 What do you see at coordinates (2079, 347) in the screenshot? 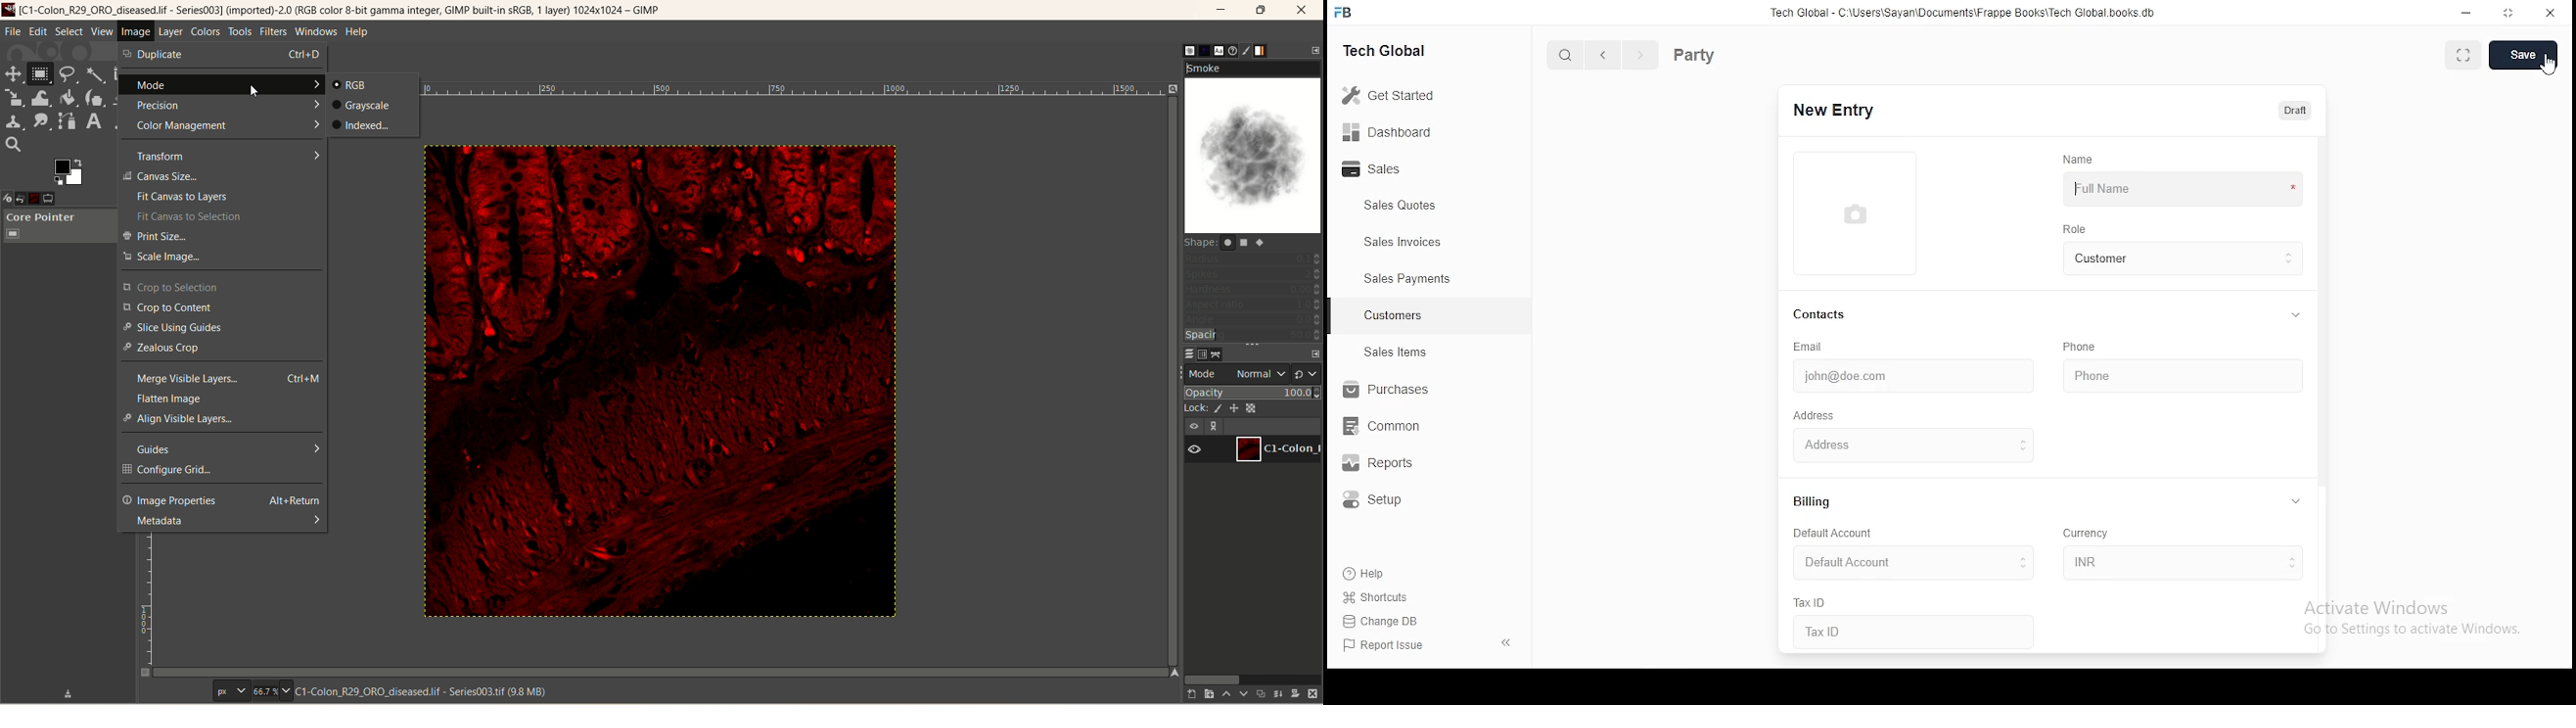
I see `phone` at bounding box center [2079, 347].